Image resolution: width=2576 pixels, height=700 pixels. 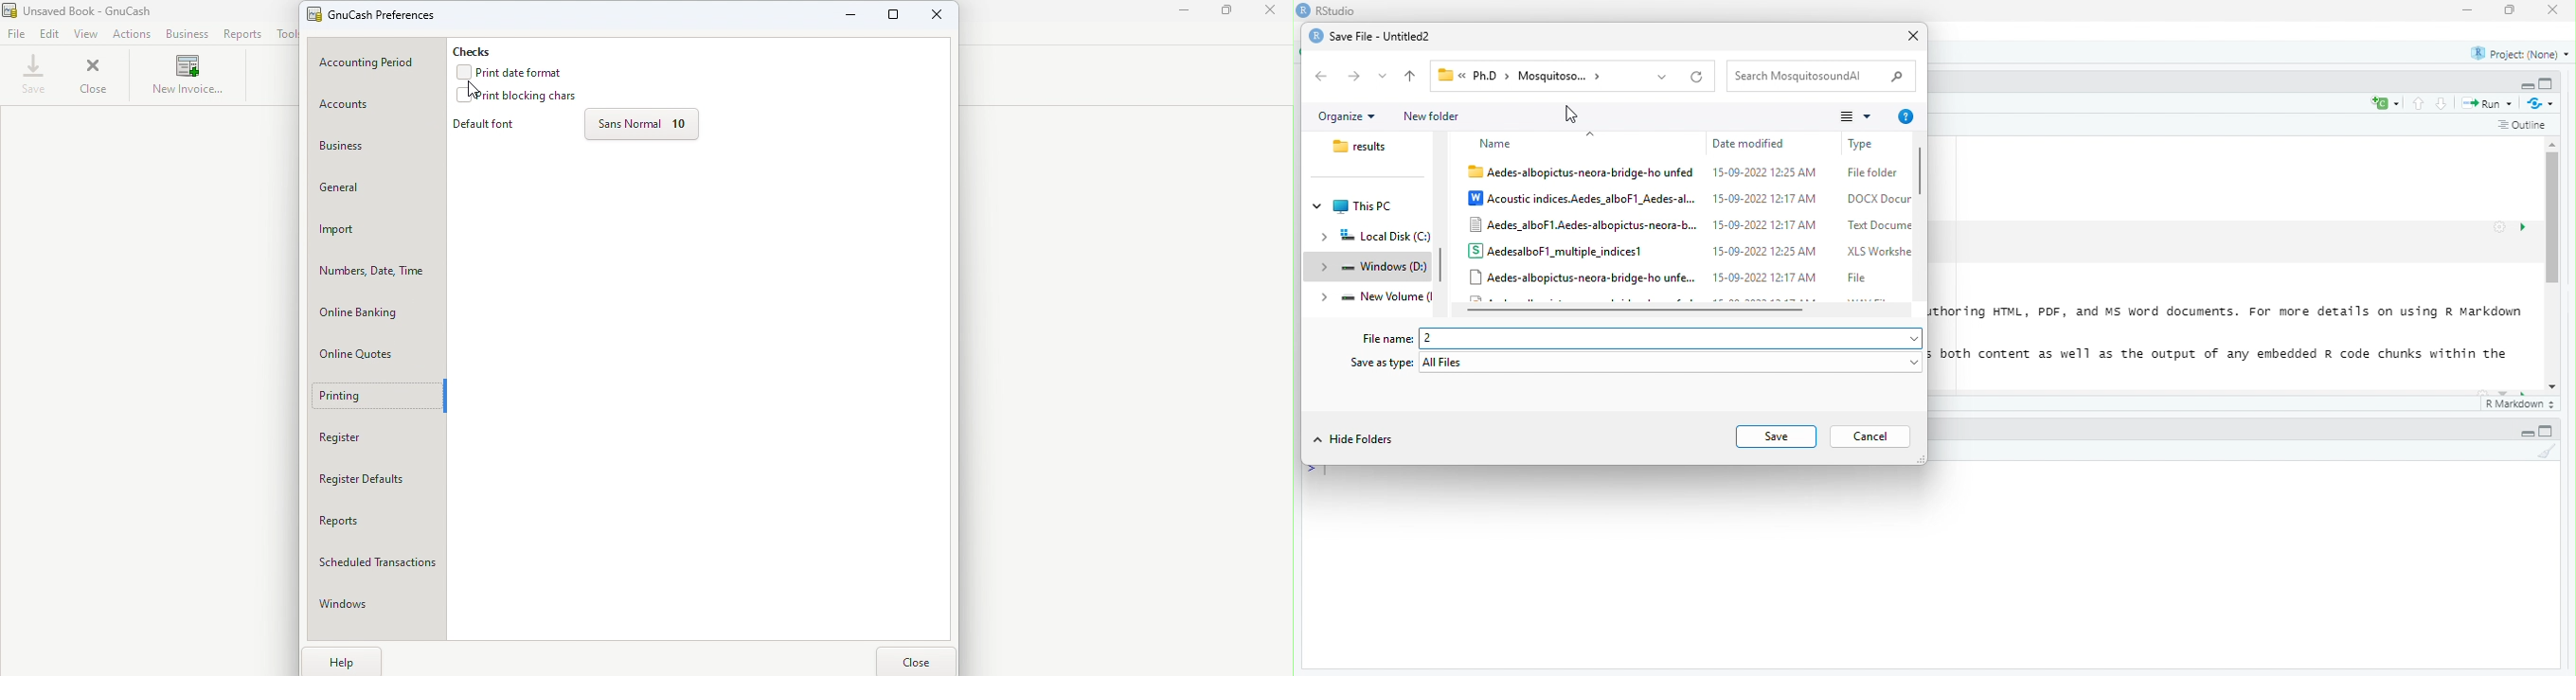 What do you see at coordinates (1318, 207) in the screenshot?
I see `Collapse ` at bounding box center [1318, 207].